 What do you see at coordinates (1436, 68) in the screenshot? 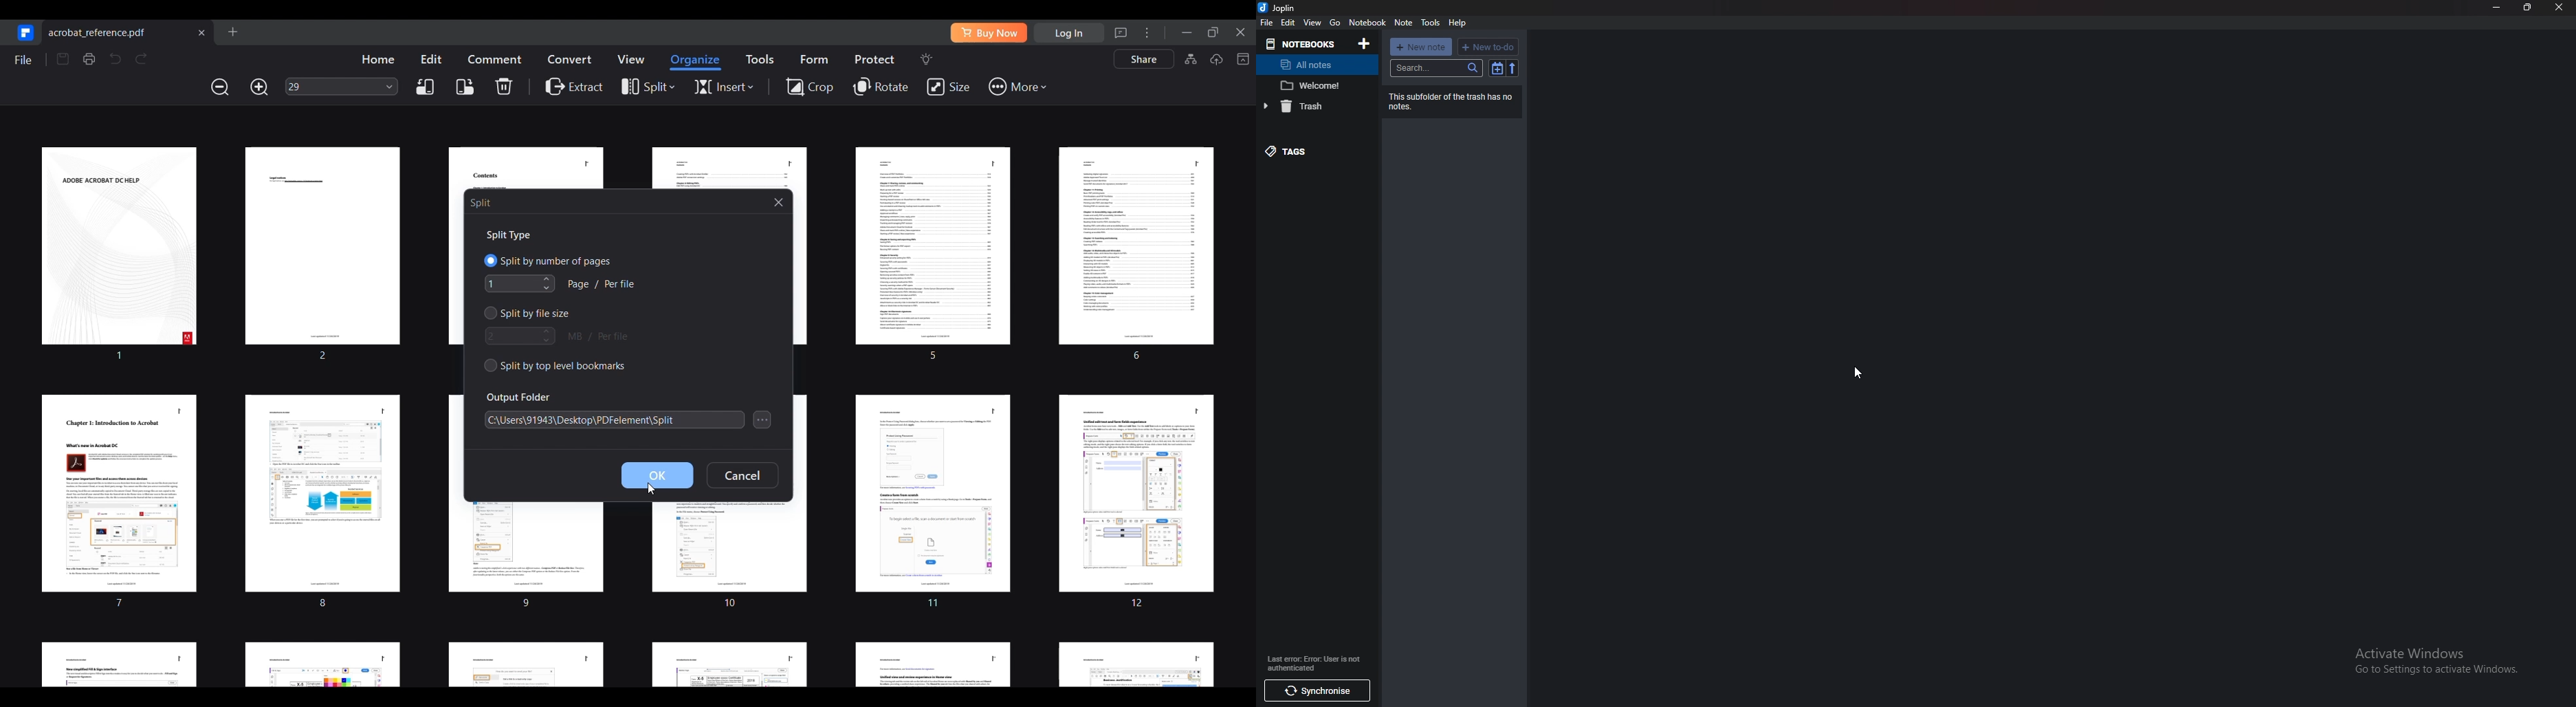
I see `search` at bounding box center [1436, 68].